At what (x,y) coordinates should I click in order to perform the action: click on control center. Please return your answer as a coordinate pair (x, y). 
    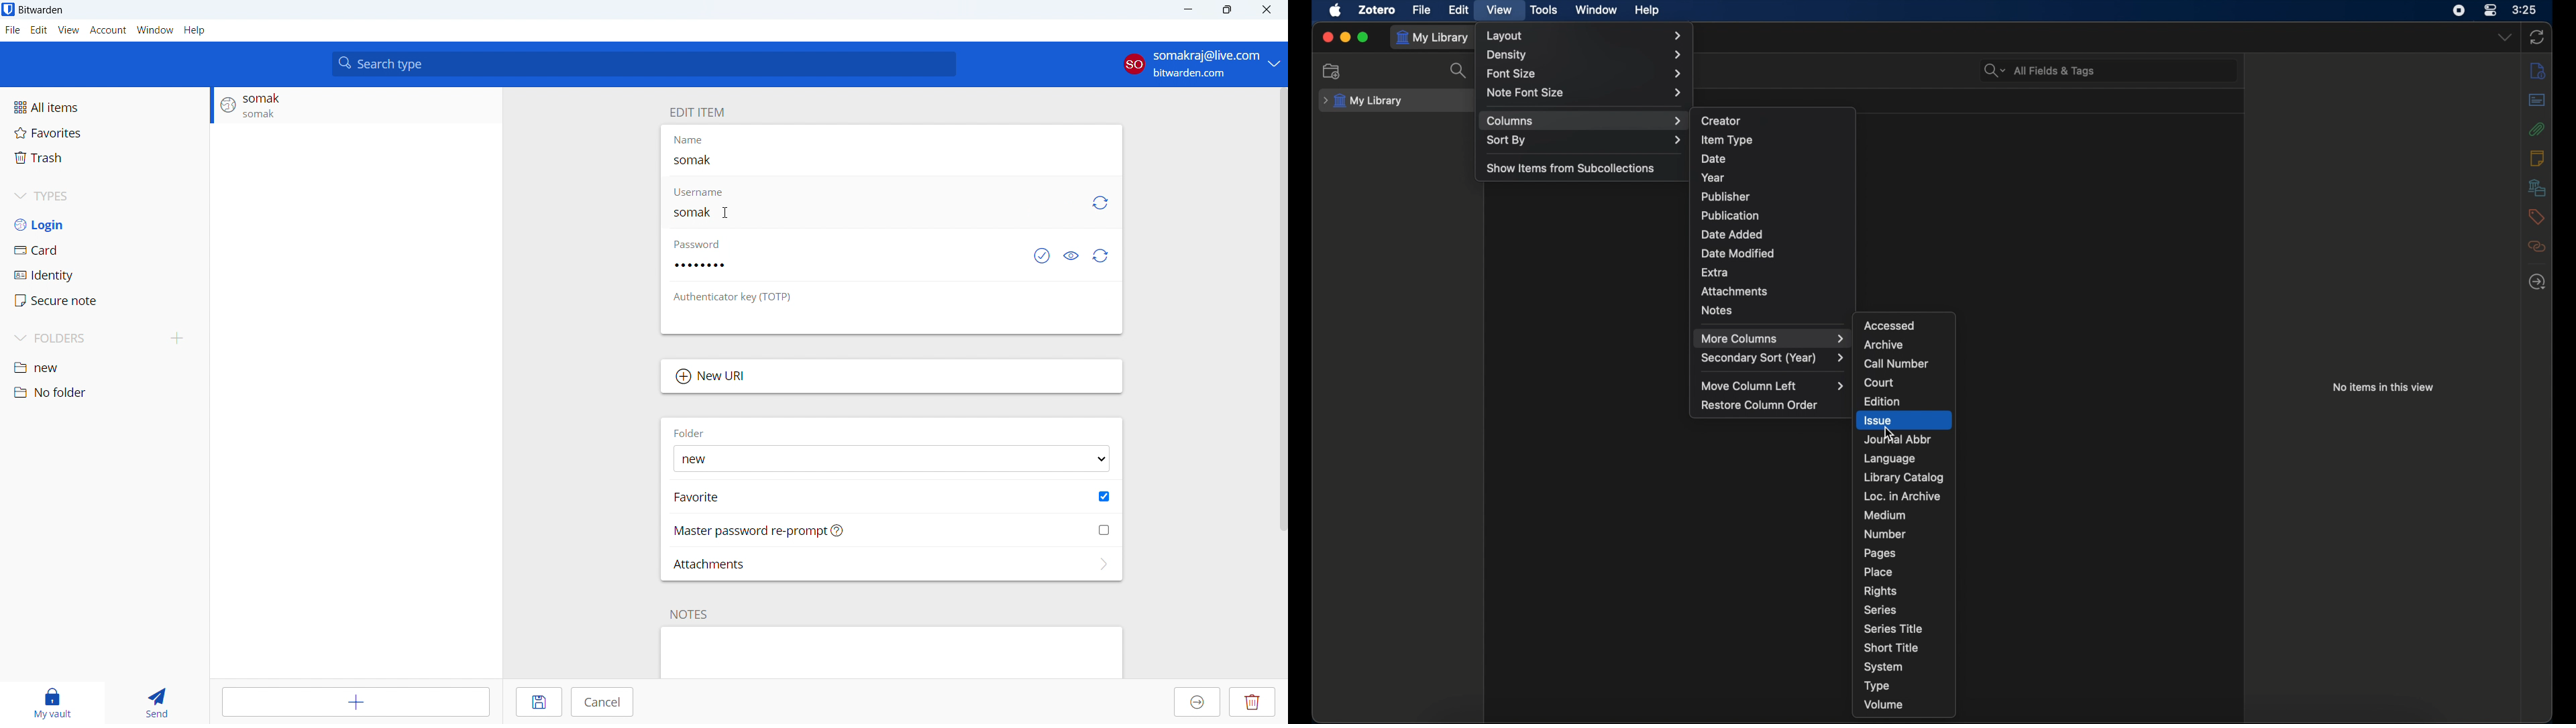
    Looking at the image, I should click on (2491, 11).